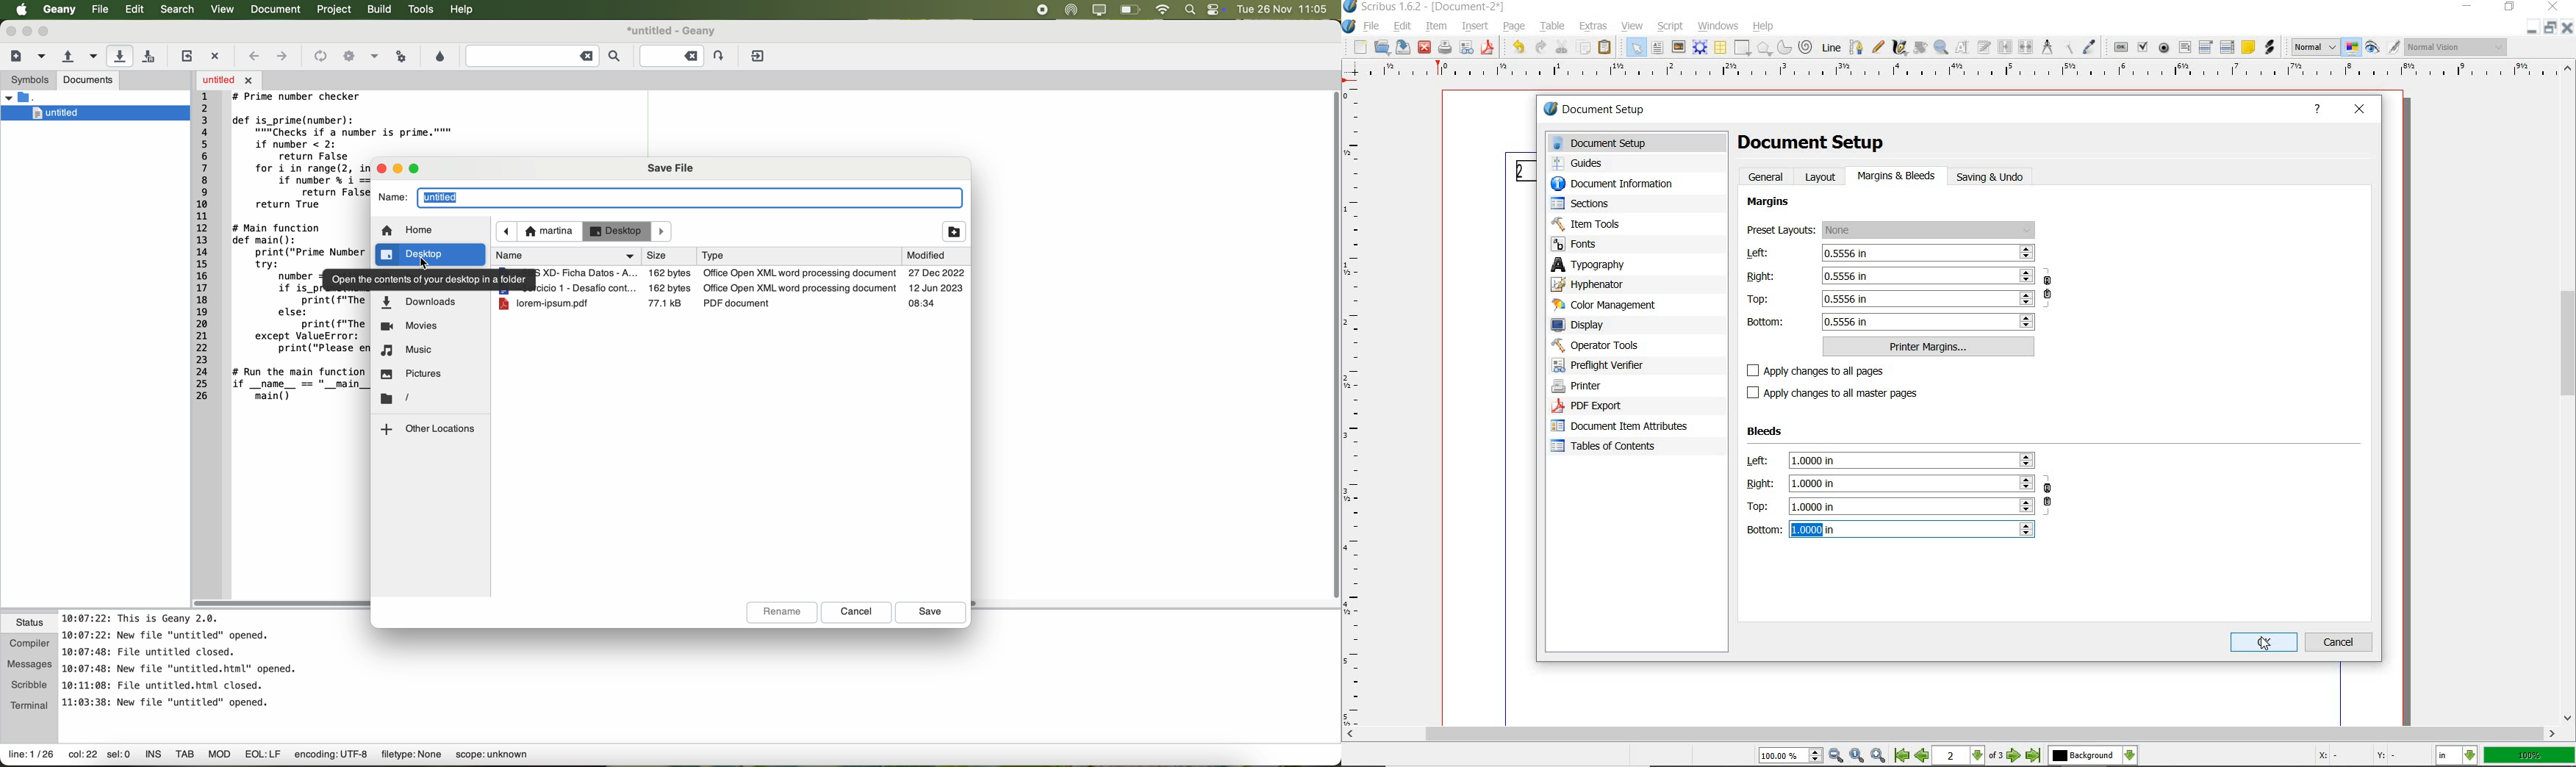  Describe the element at coordinates (2458, 47) in the screenshot. I see `visual appearance of the display` at that location.